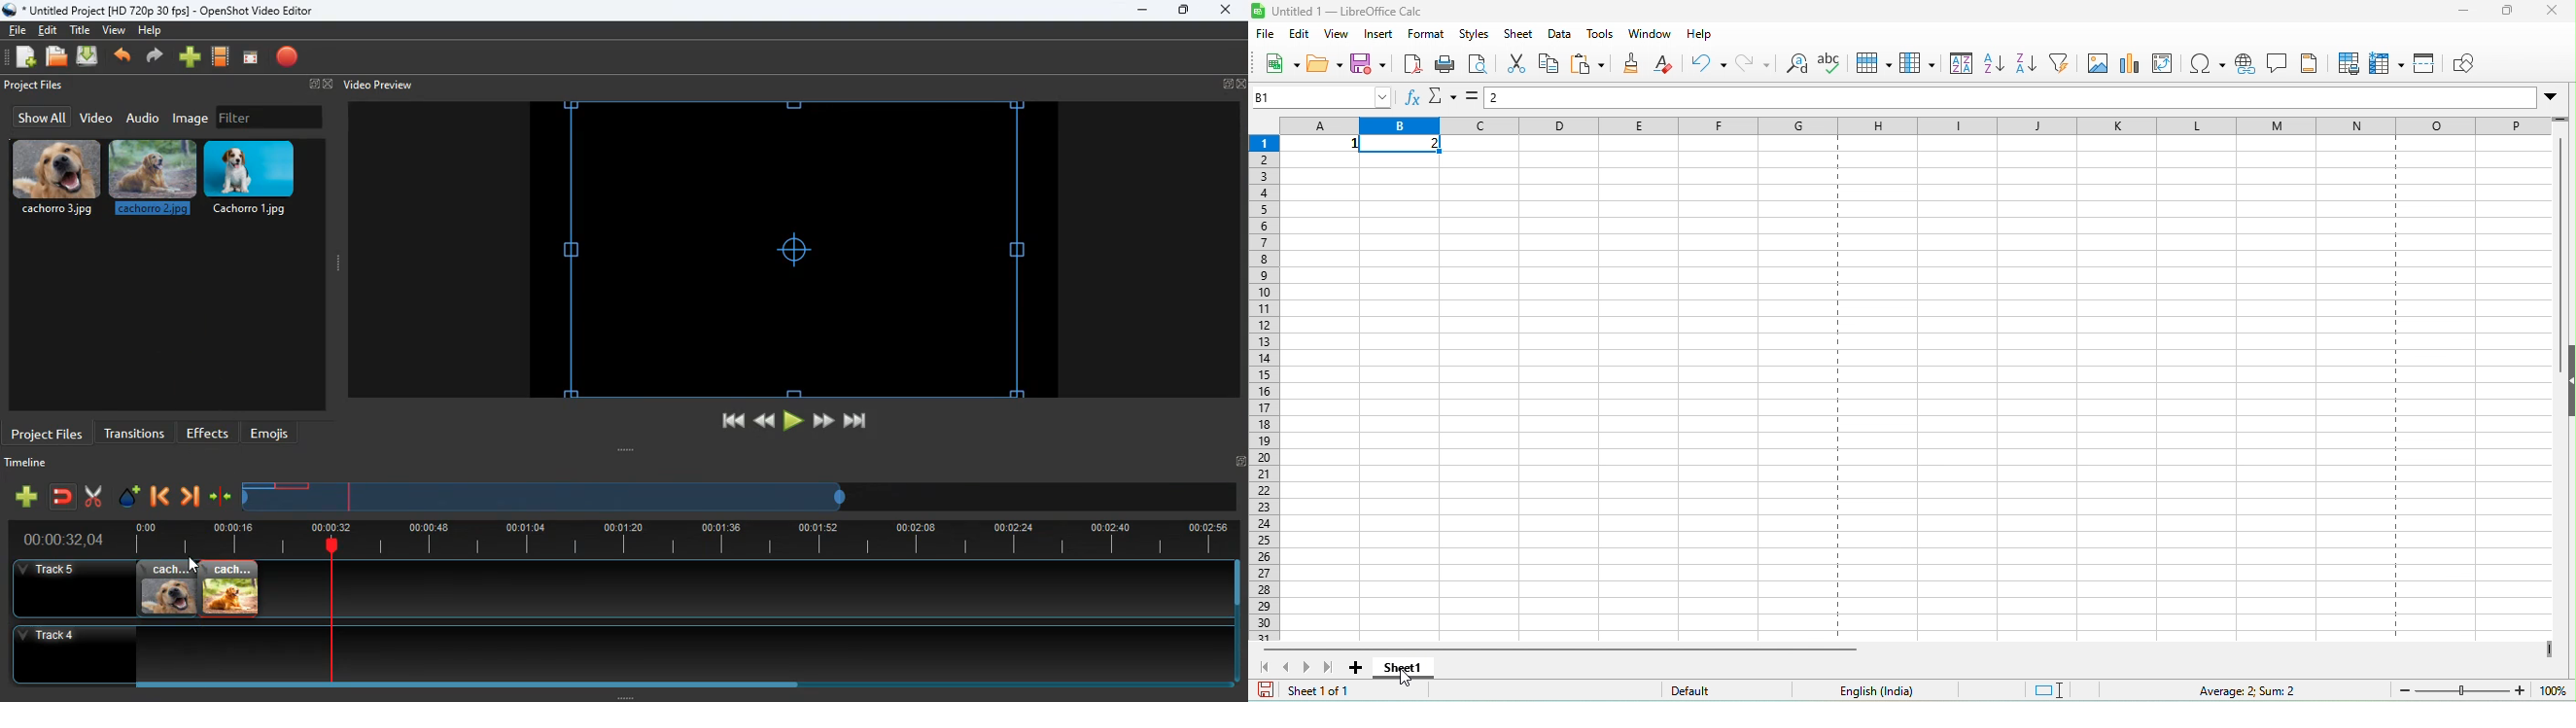  Describe the element at coordinates (1514, 64) in the screenshot. I see `cut` at that location.